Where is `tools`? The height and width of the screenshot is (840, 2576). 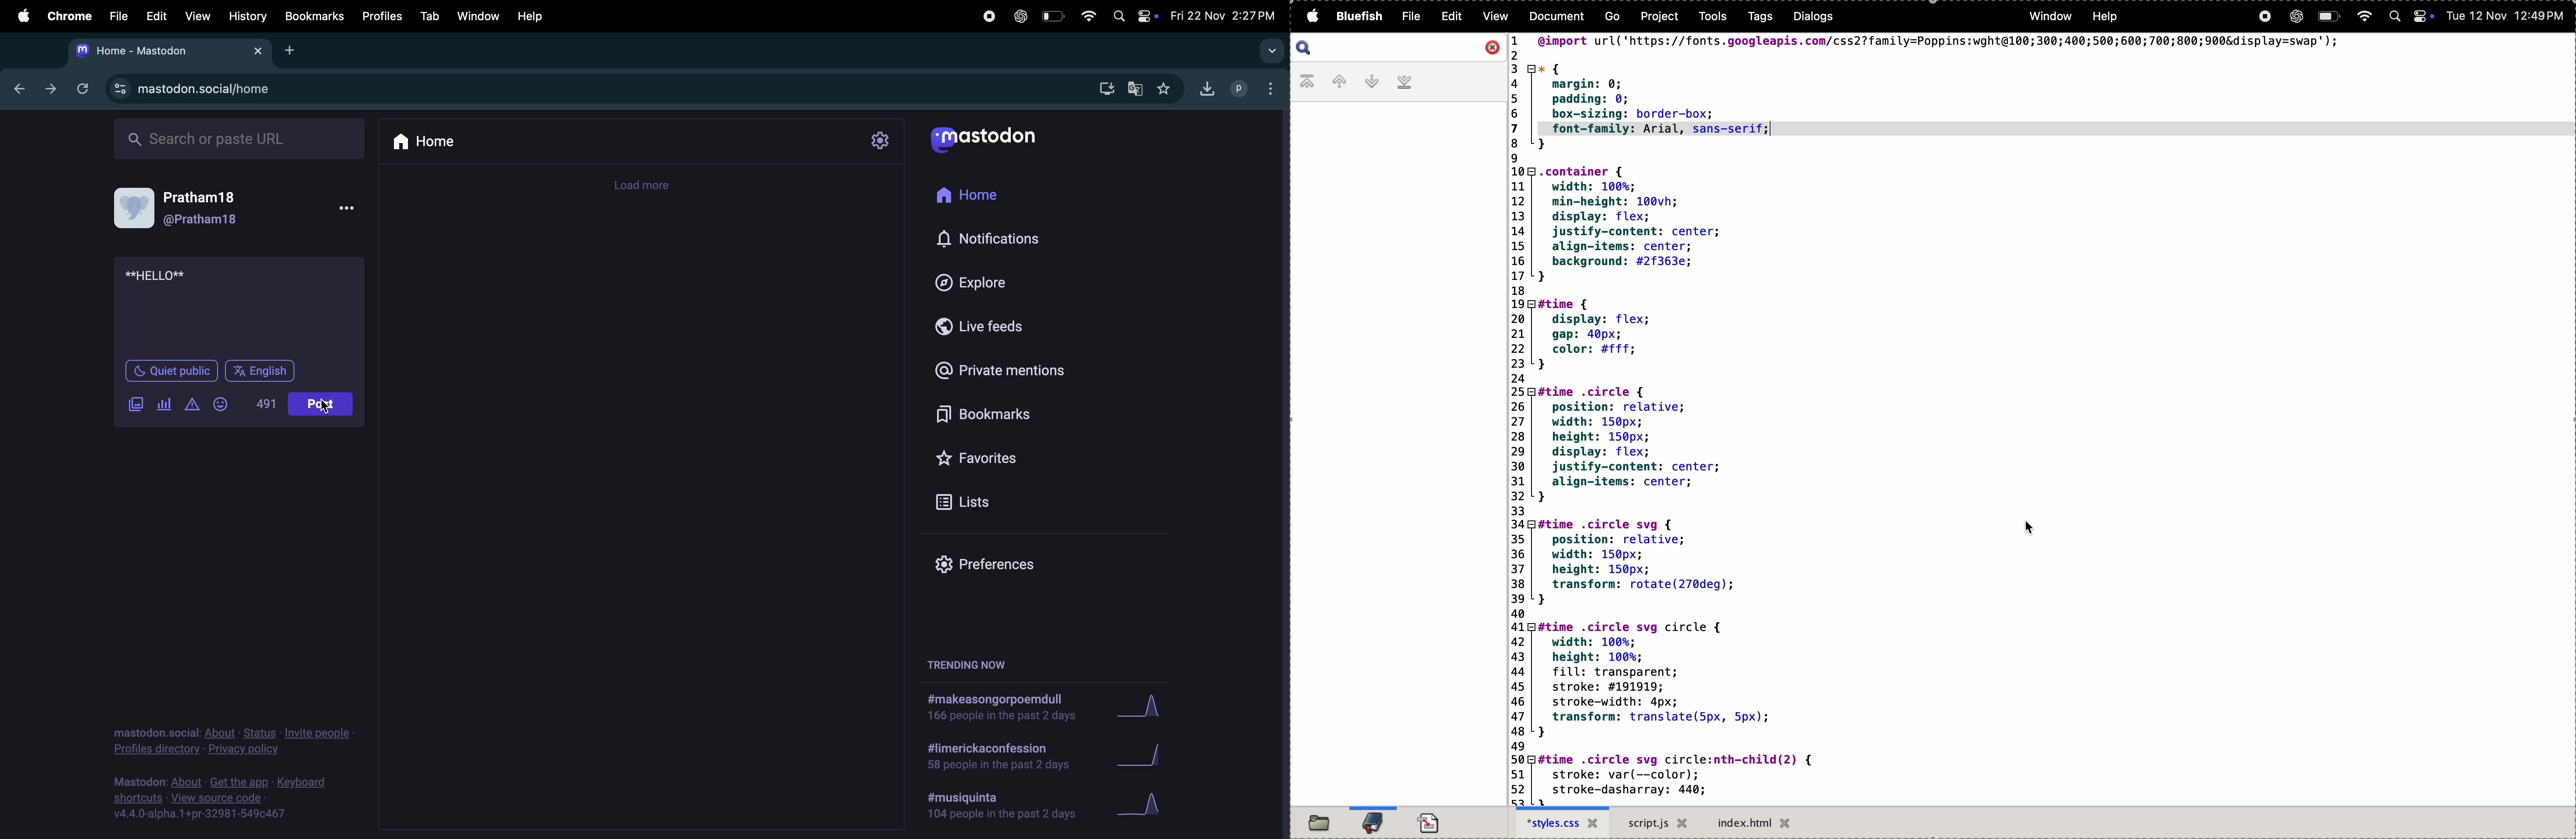
tools is located at coordinates (1709, 18).